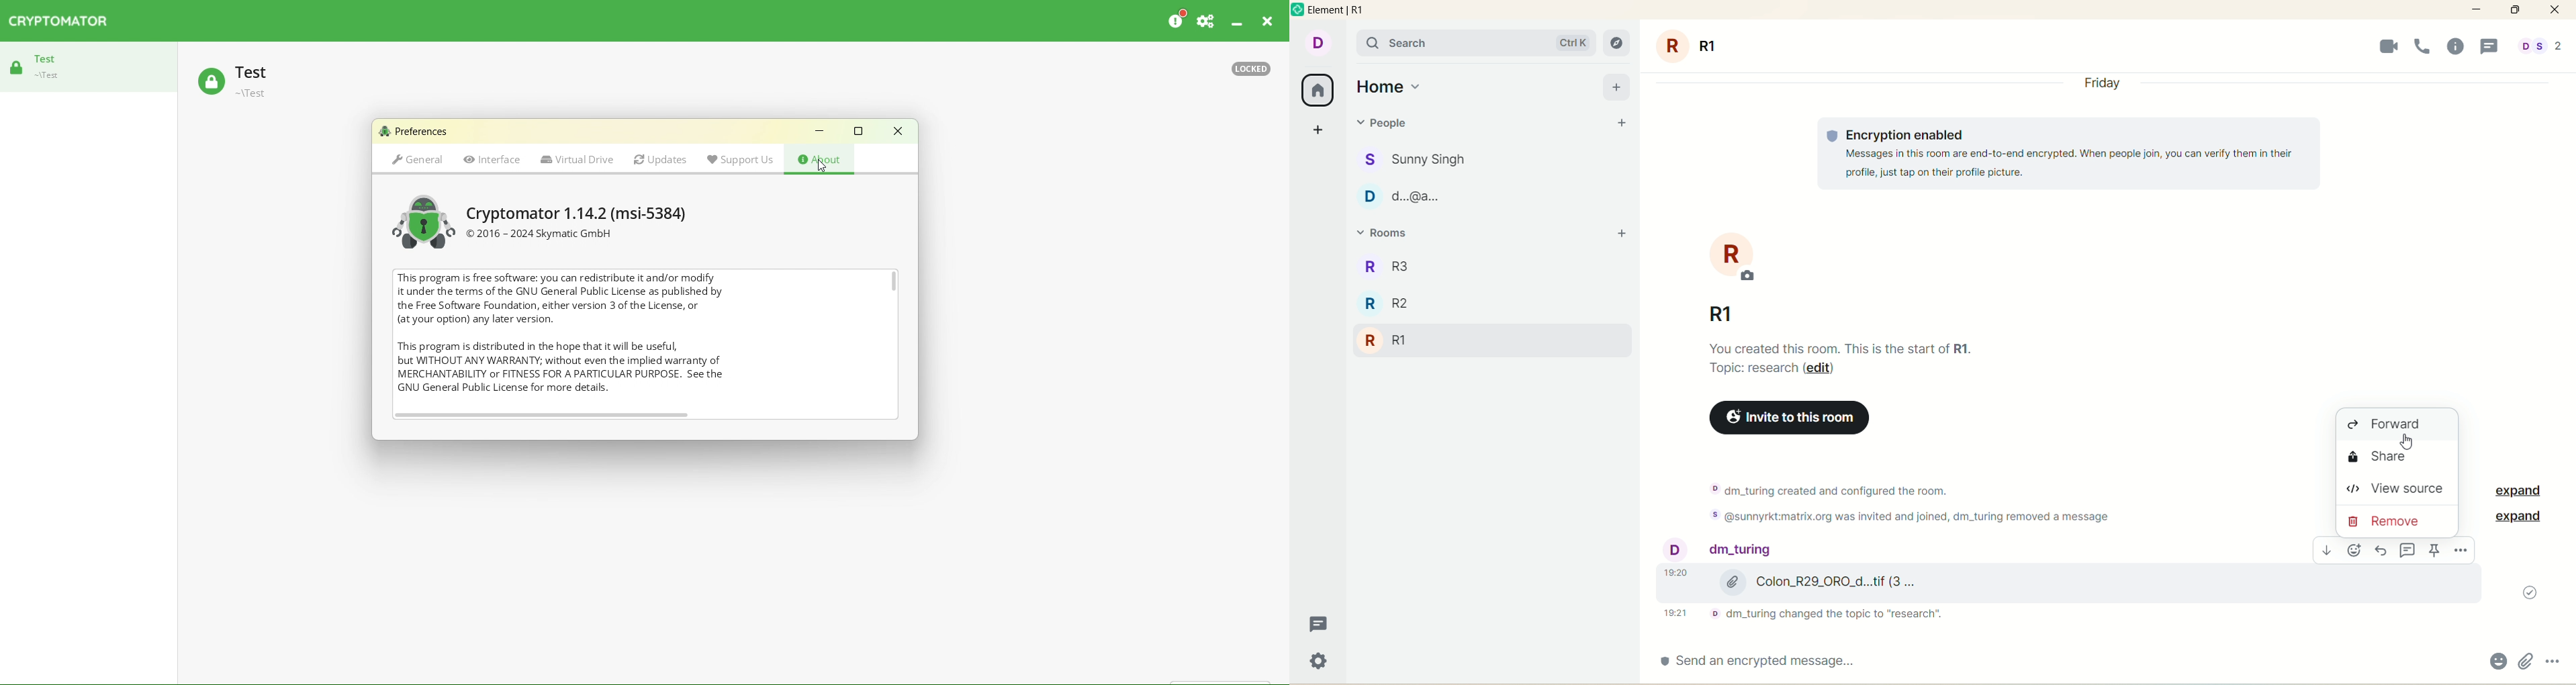 The width and height of the screenshot is (2576, 700). I want to click on poeple, so click(1414, 199).